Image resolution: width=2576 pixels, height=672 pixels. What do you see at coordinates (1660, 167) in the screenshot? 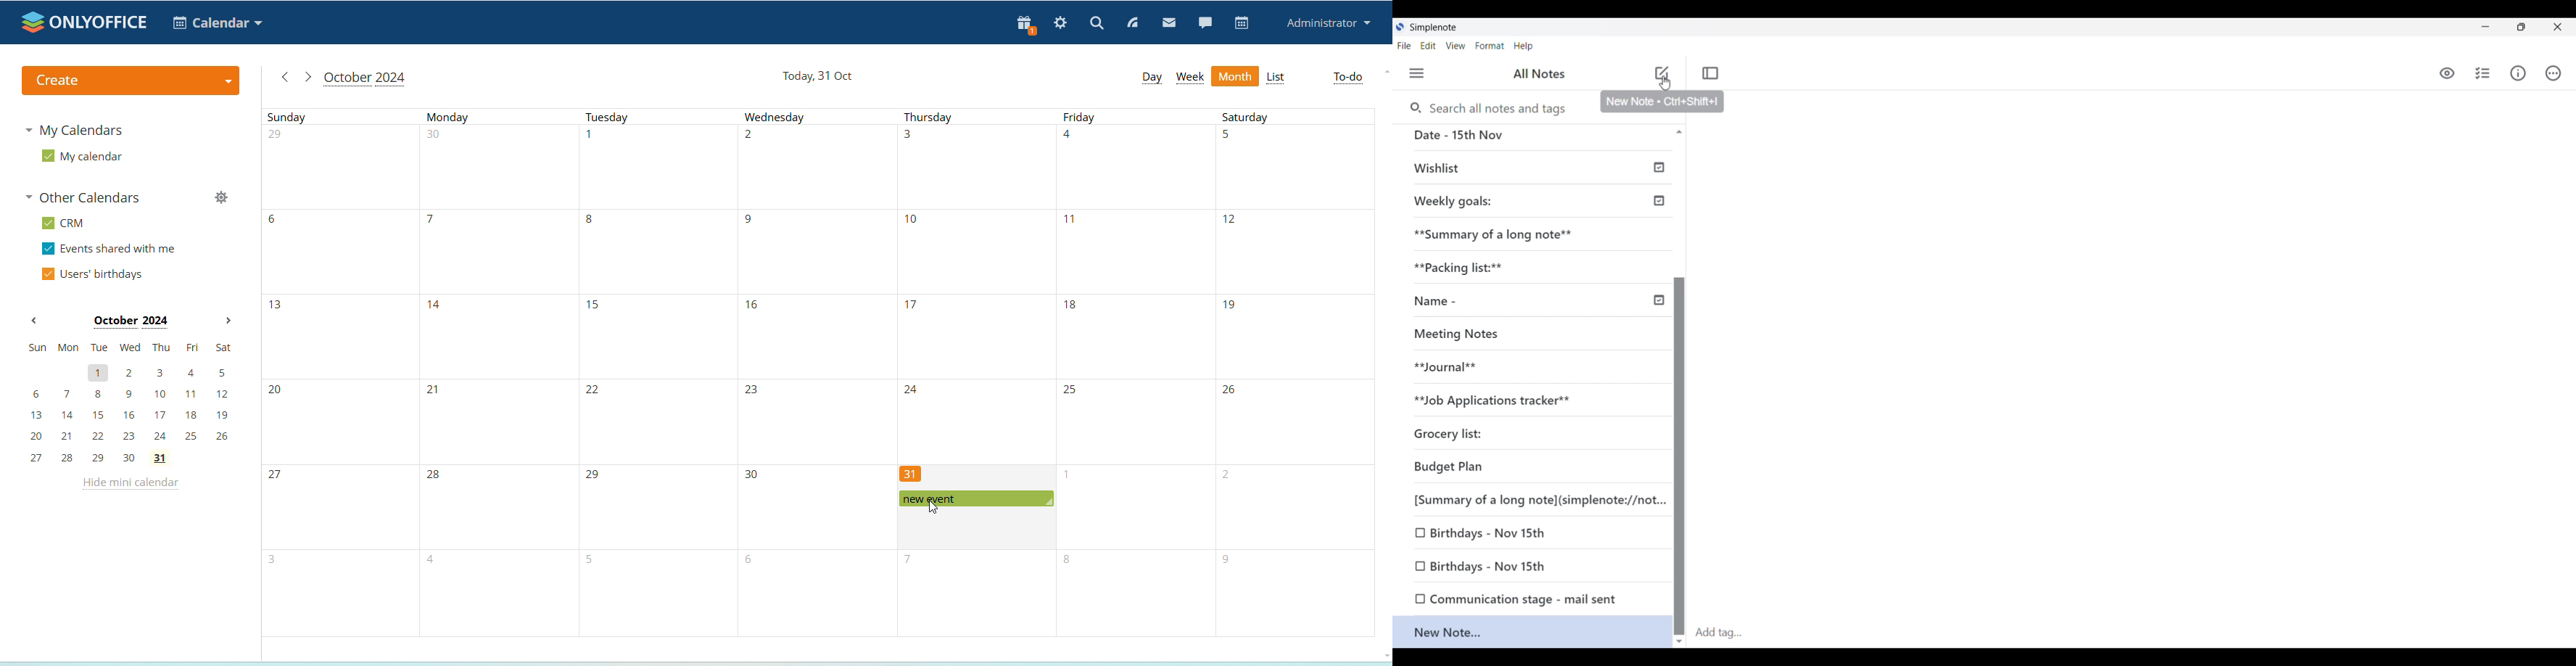
I see `timeline` at bounding box center [1660, 167].